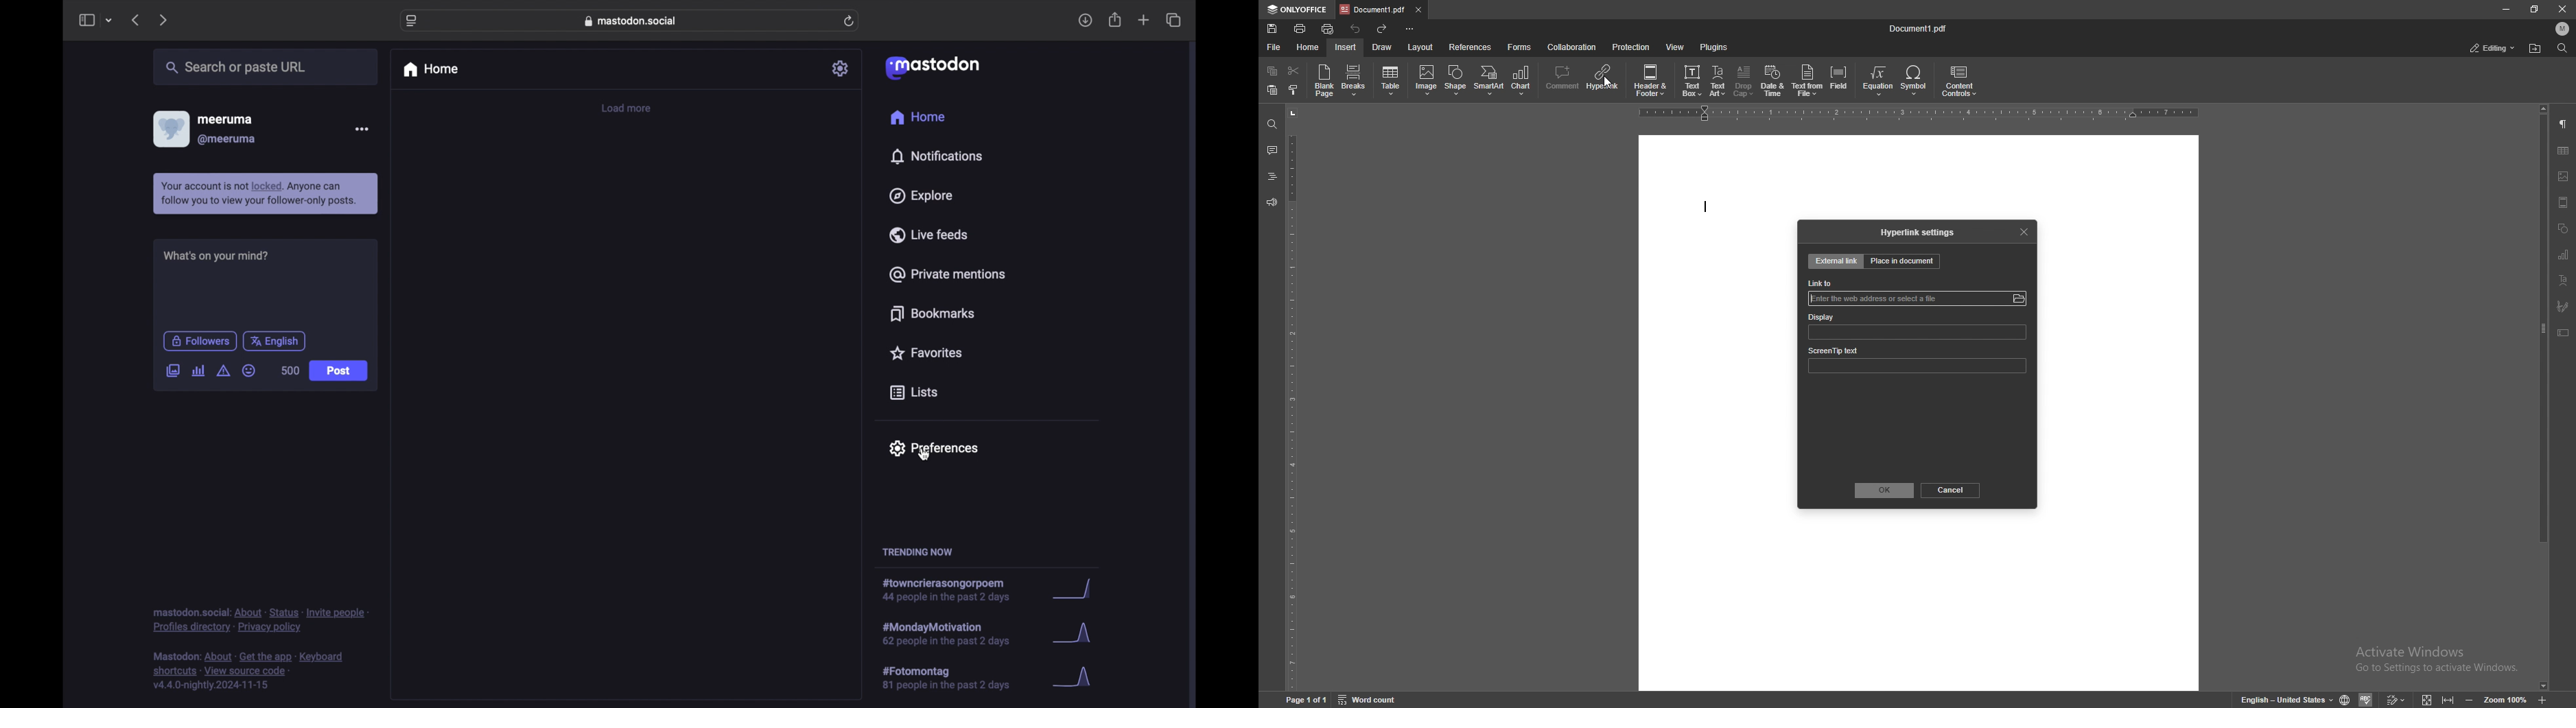 This screenshot has width=2576, height=728. I want to click on copy, so click(1274, 70).